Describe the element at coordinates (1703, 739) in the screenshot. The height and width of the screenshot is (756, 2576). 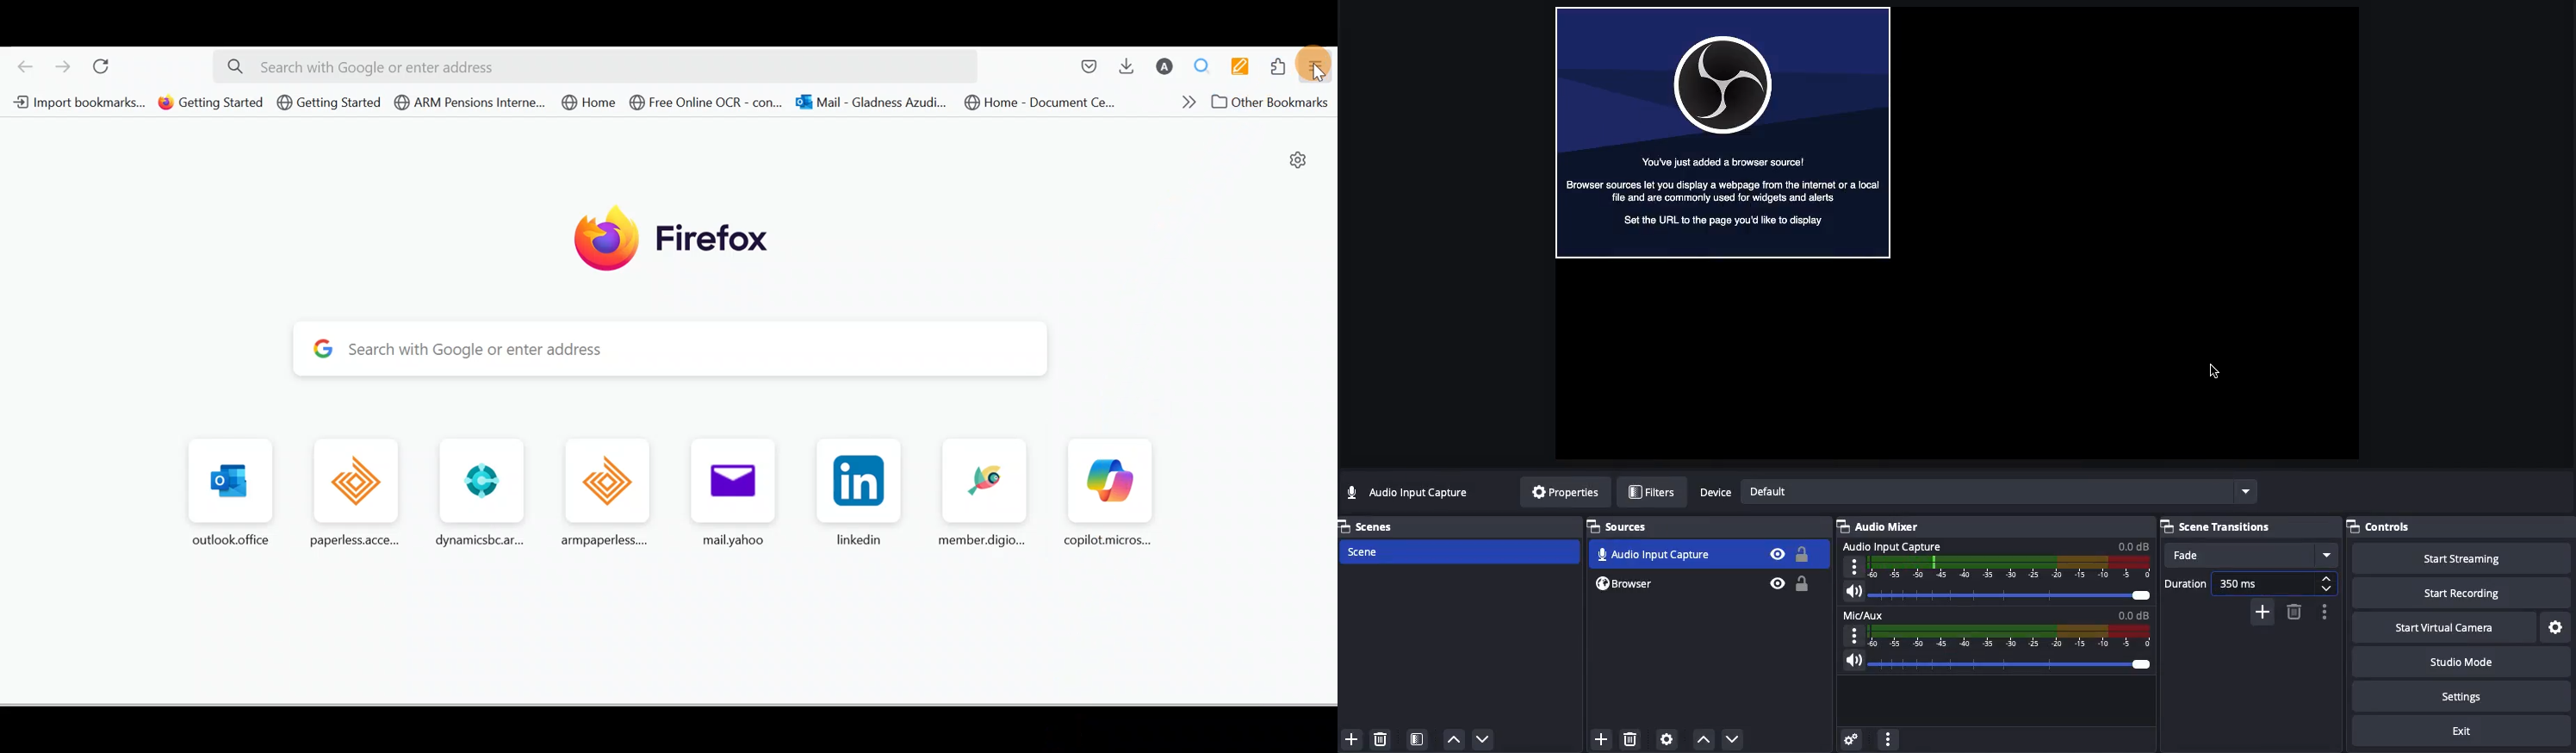
I see `Move up` at that location.